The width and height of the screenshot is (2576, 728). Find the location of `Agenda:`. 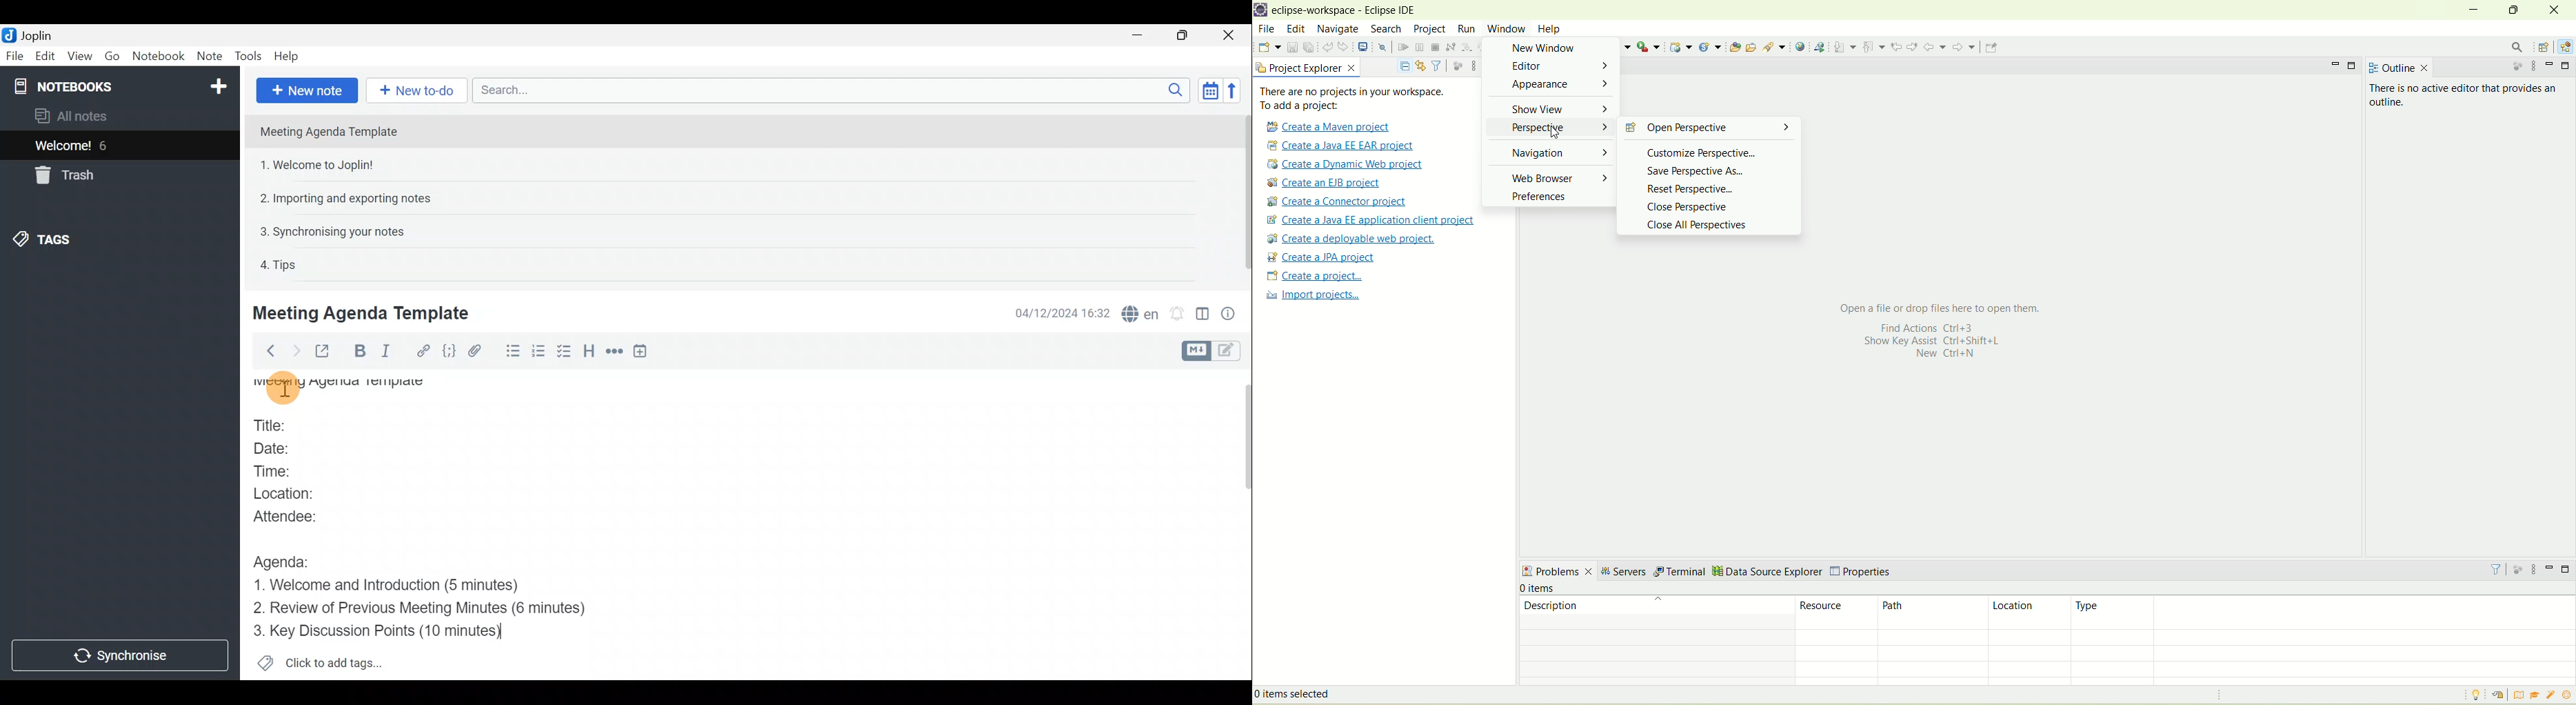

Agenda: is located at coordinates (288, 561).